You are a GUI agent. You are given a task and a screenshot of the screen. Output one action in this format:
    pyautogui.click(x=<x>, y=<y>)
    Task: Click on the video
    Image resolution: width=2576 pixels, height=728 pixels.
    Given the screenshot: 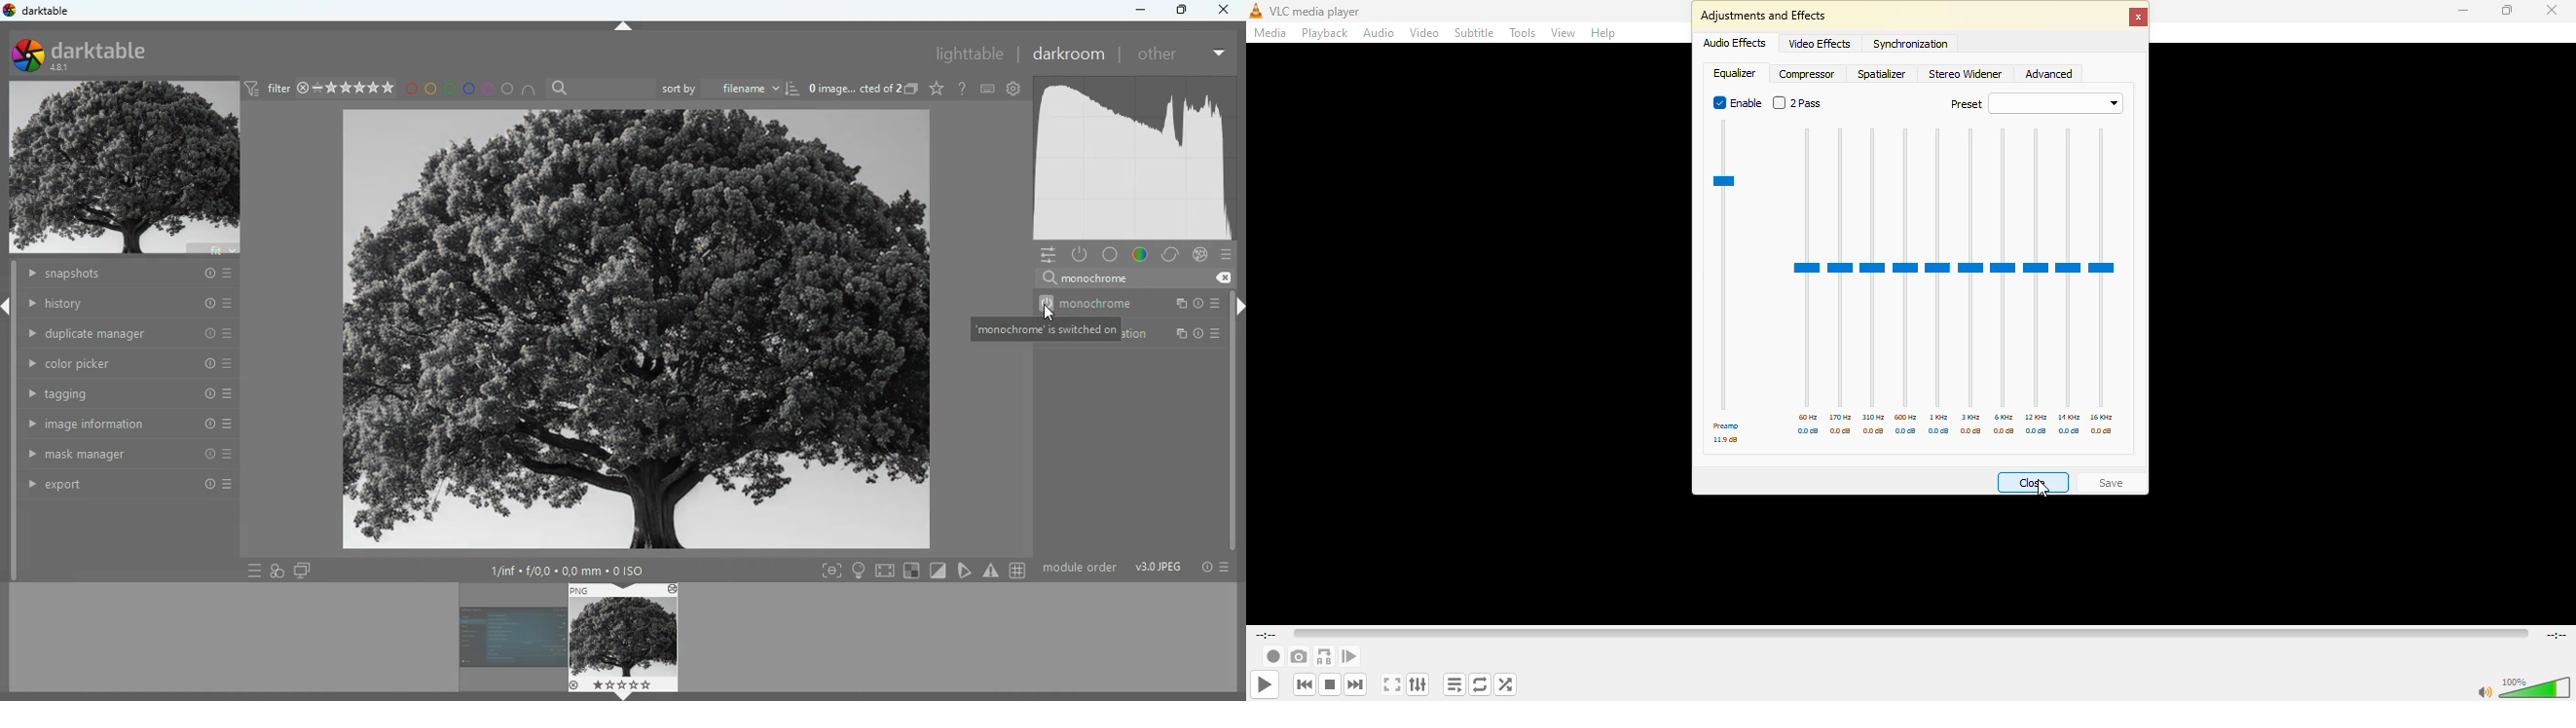 What is the action you would take?
    pyautogui.click(x=1424, y=34)
    